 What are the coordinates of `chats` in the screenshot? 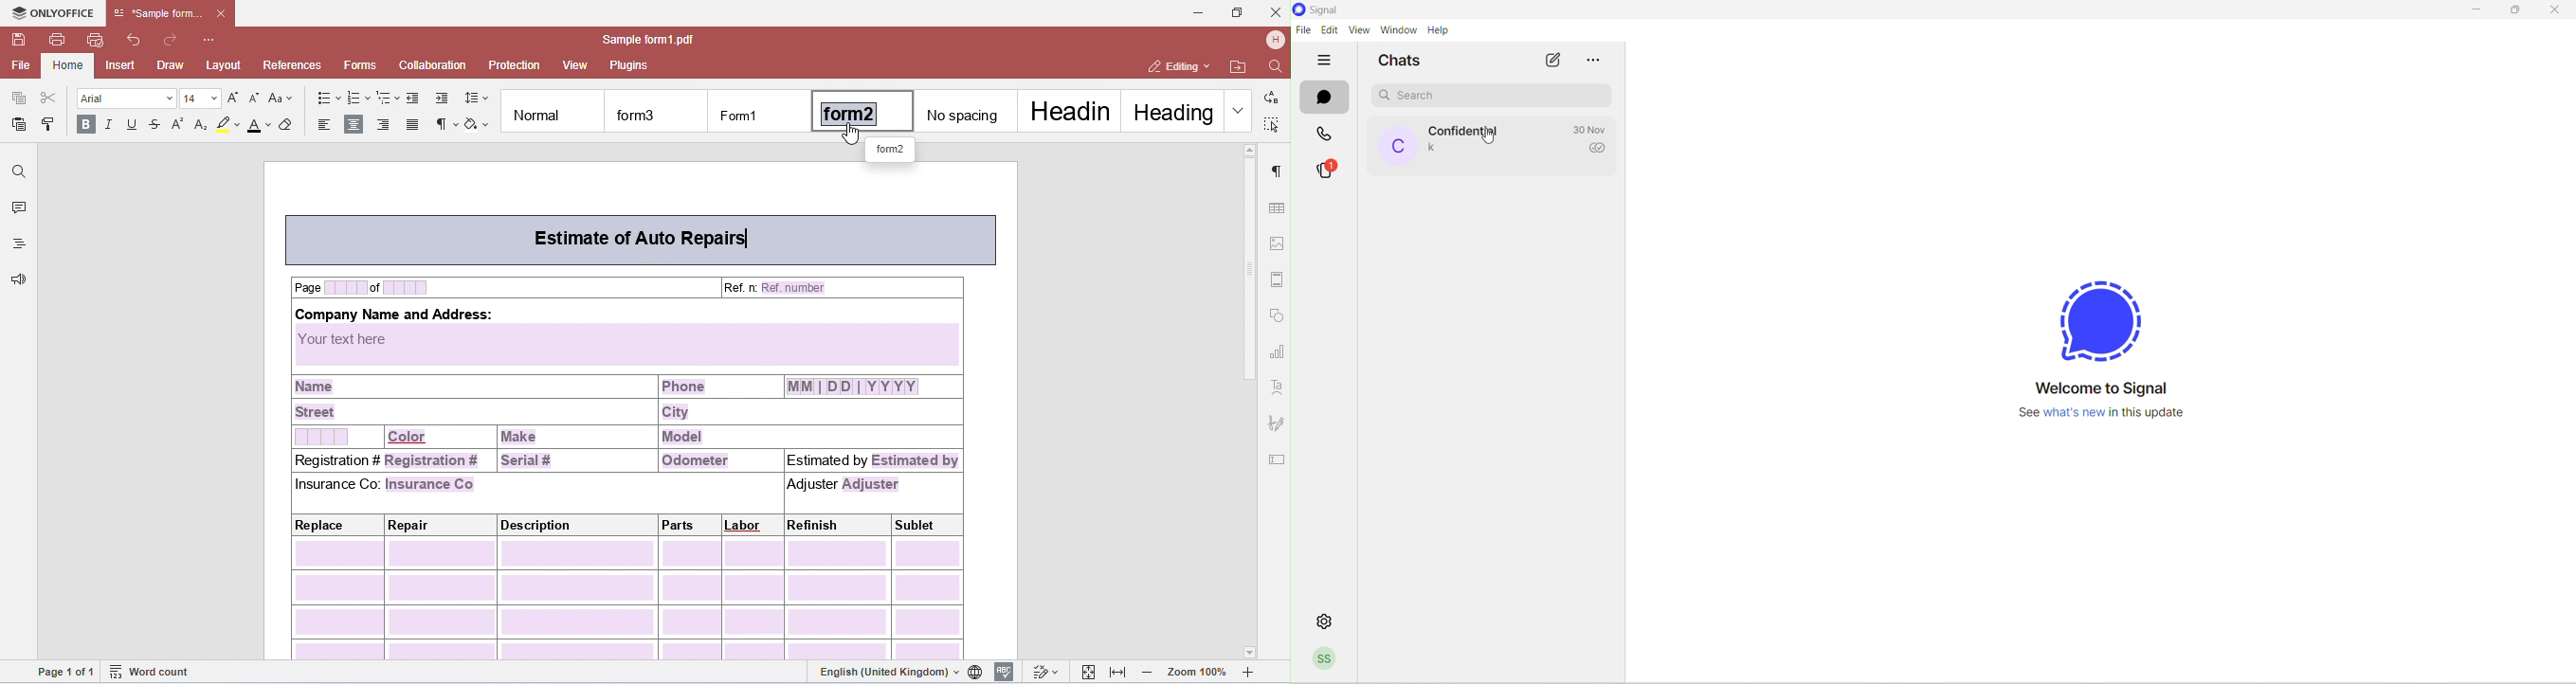 It's located at (1325, 97).